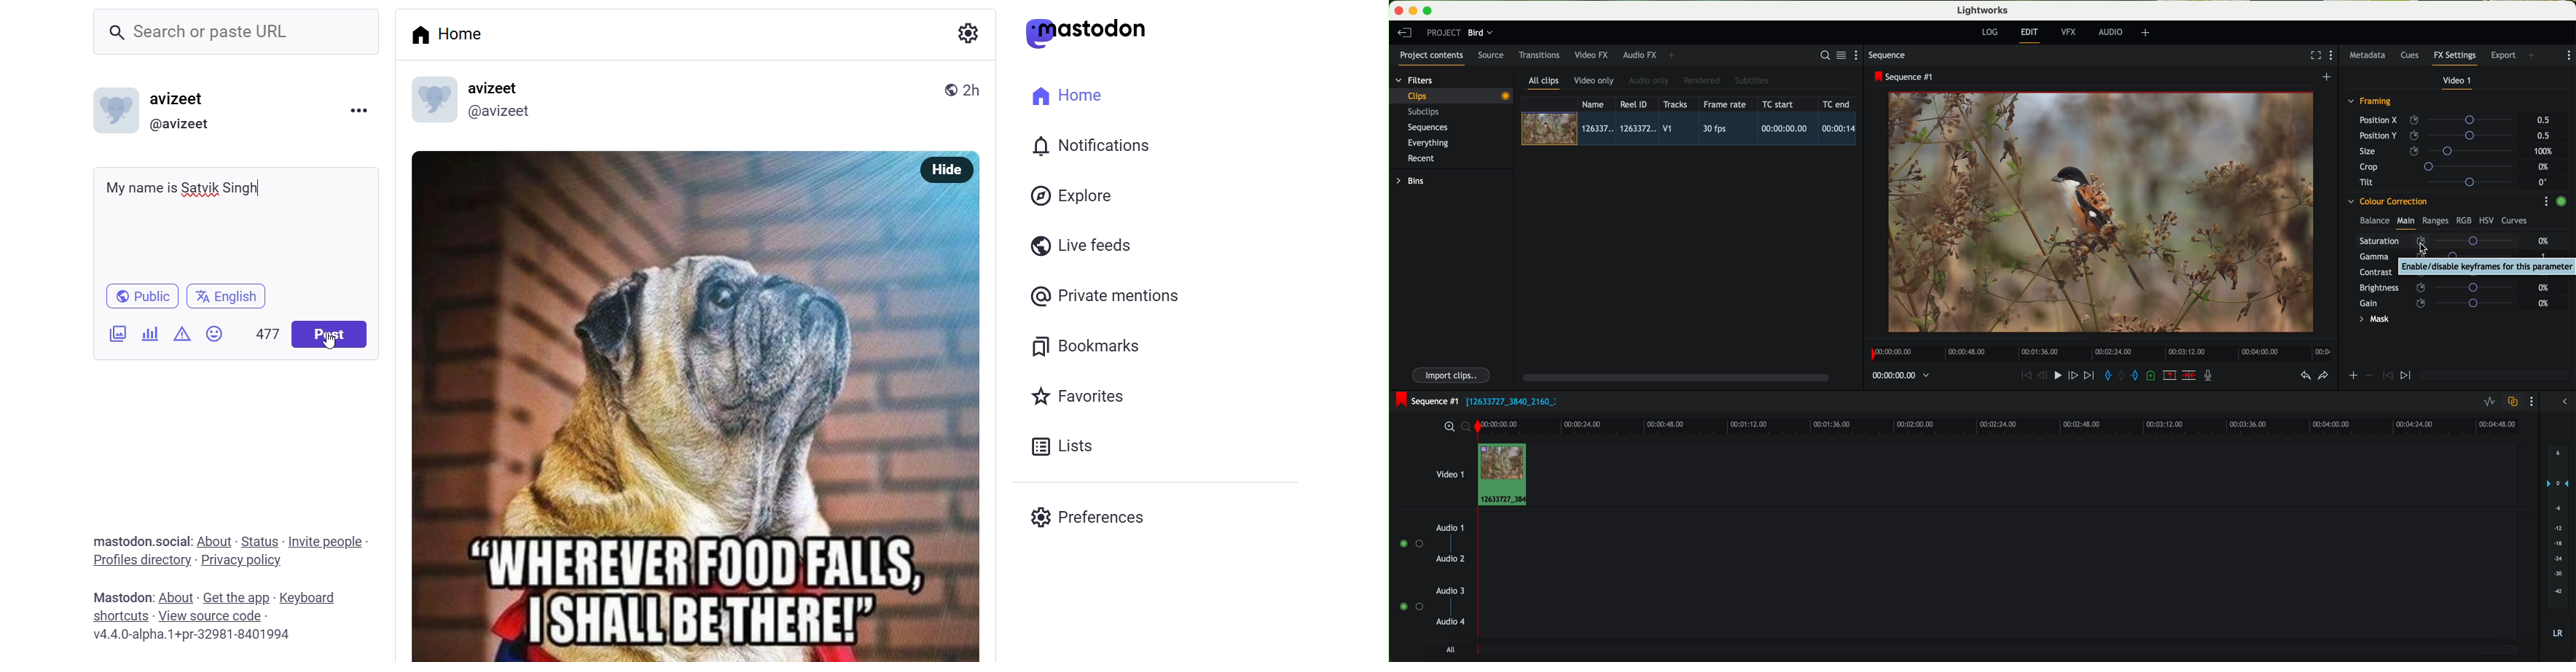 This screenshot has height=672, width=2576. I want to click on move foward, so click(2089, 376).